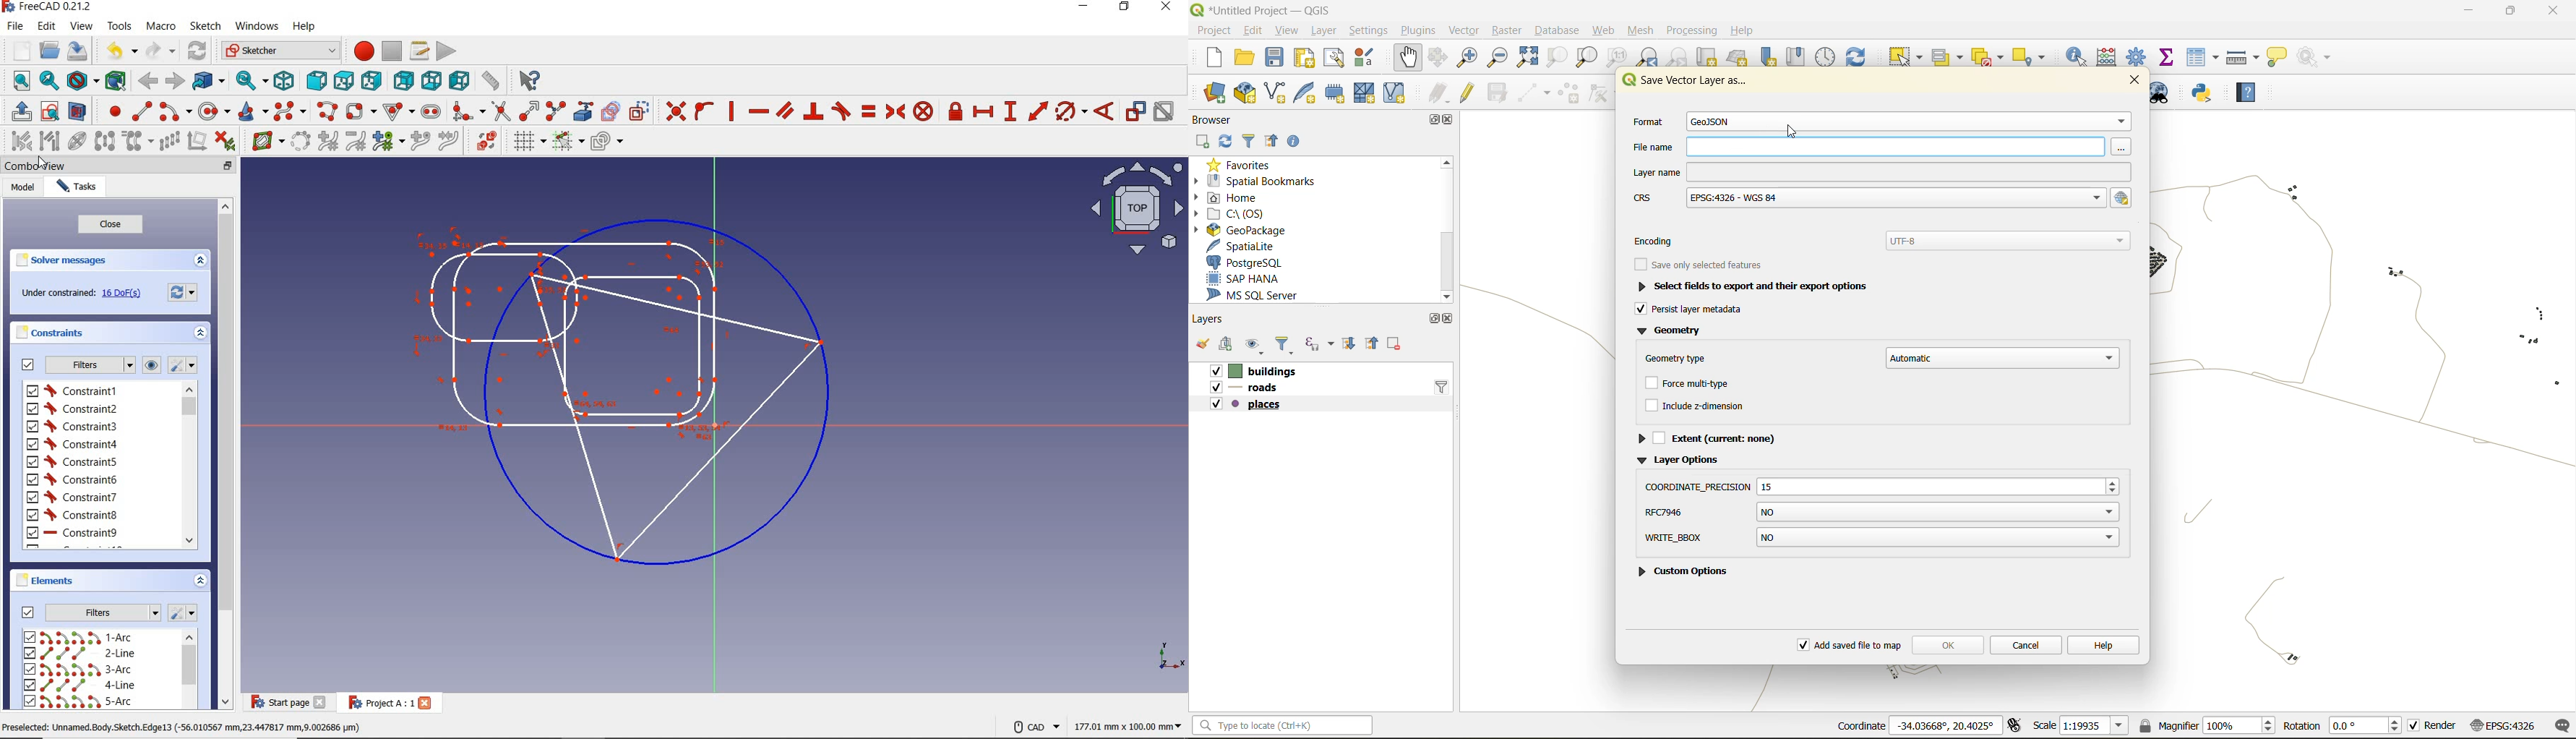 The height and width of the screenshot is (756, 2576). Describe the element at coordinates (1751, 288) in the screenshot. I see `selected fields to export and their export options` at that location.